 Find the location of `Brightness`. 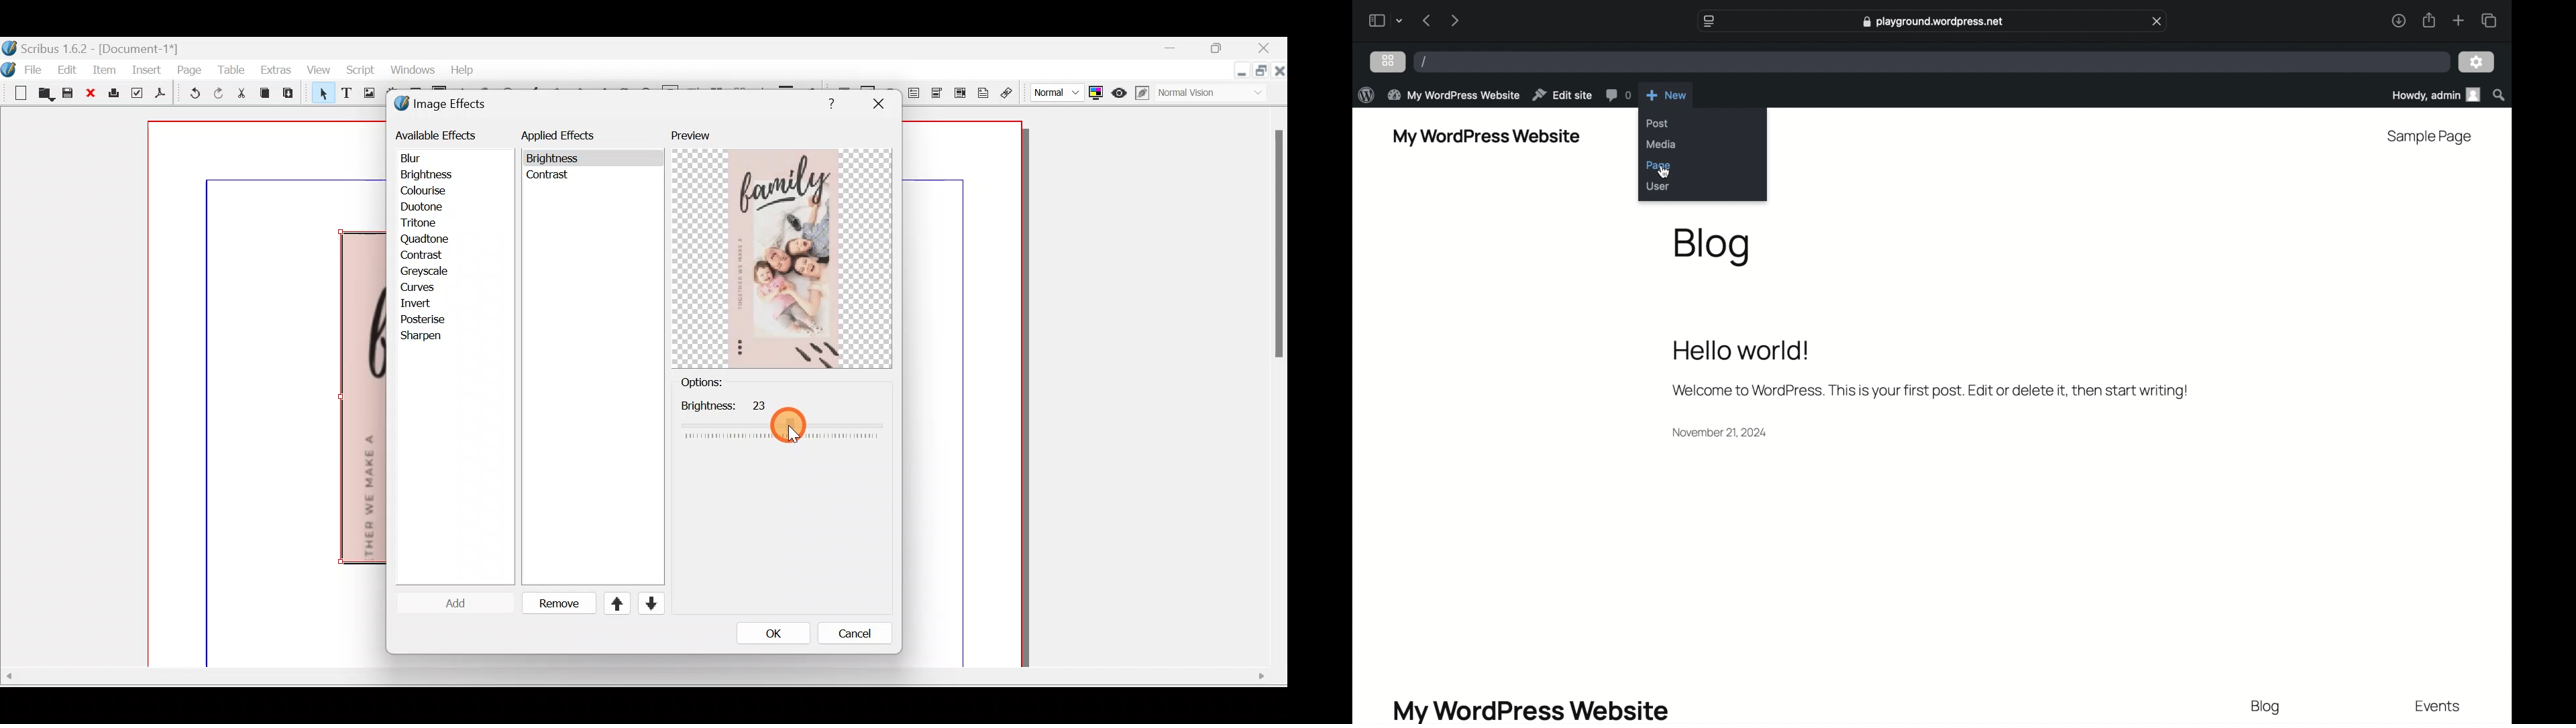

Brightness is located at coordinates (444, 174).